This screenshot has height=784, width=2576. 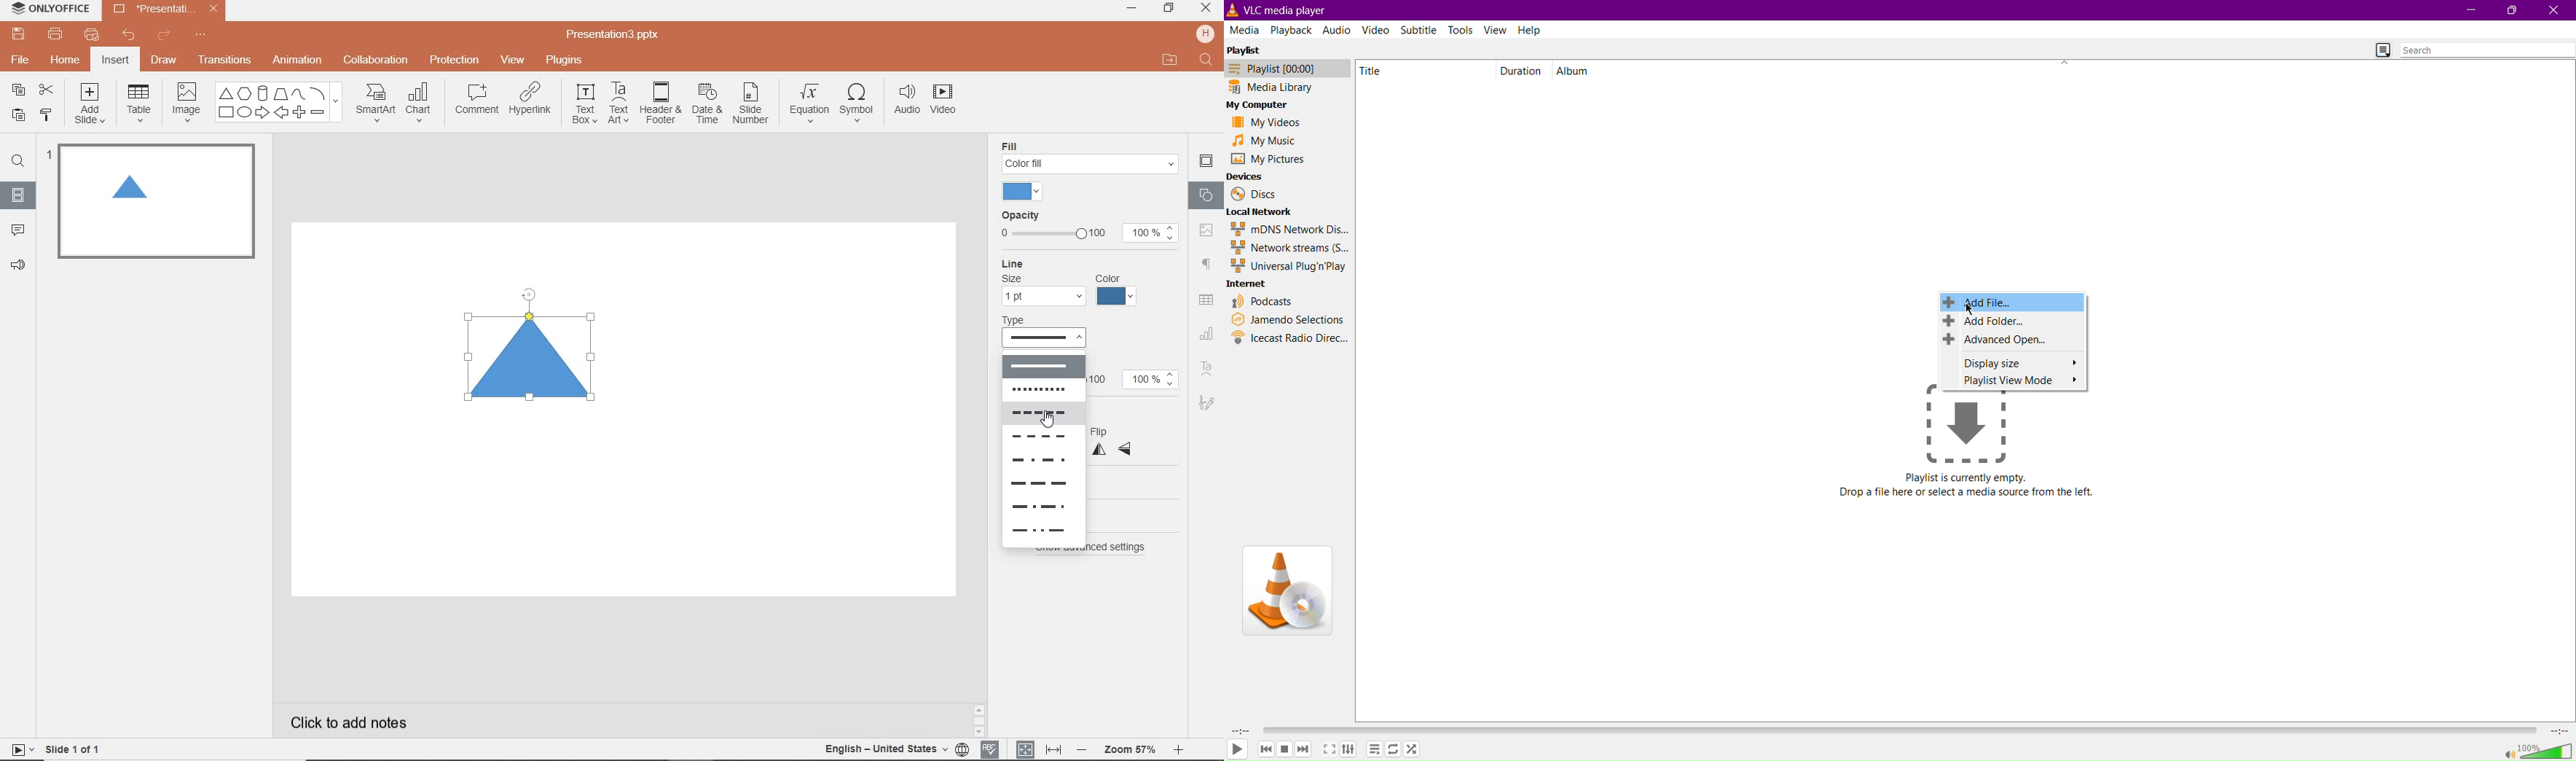 What do you see at coordinates (1531, 30) in the screenshot?
I see `Help` at bounding box center [1531, 30].